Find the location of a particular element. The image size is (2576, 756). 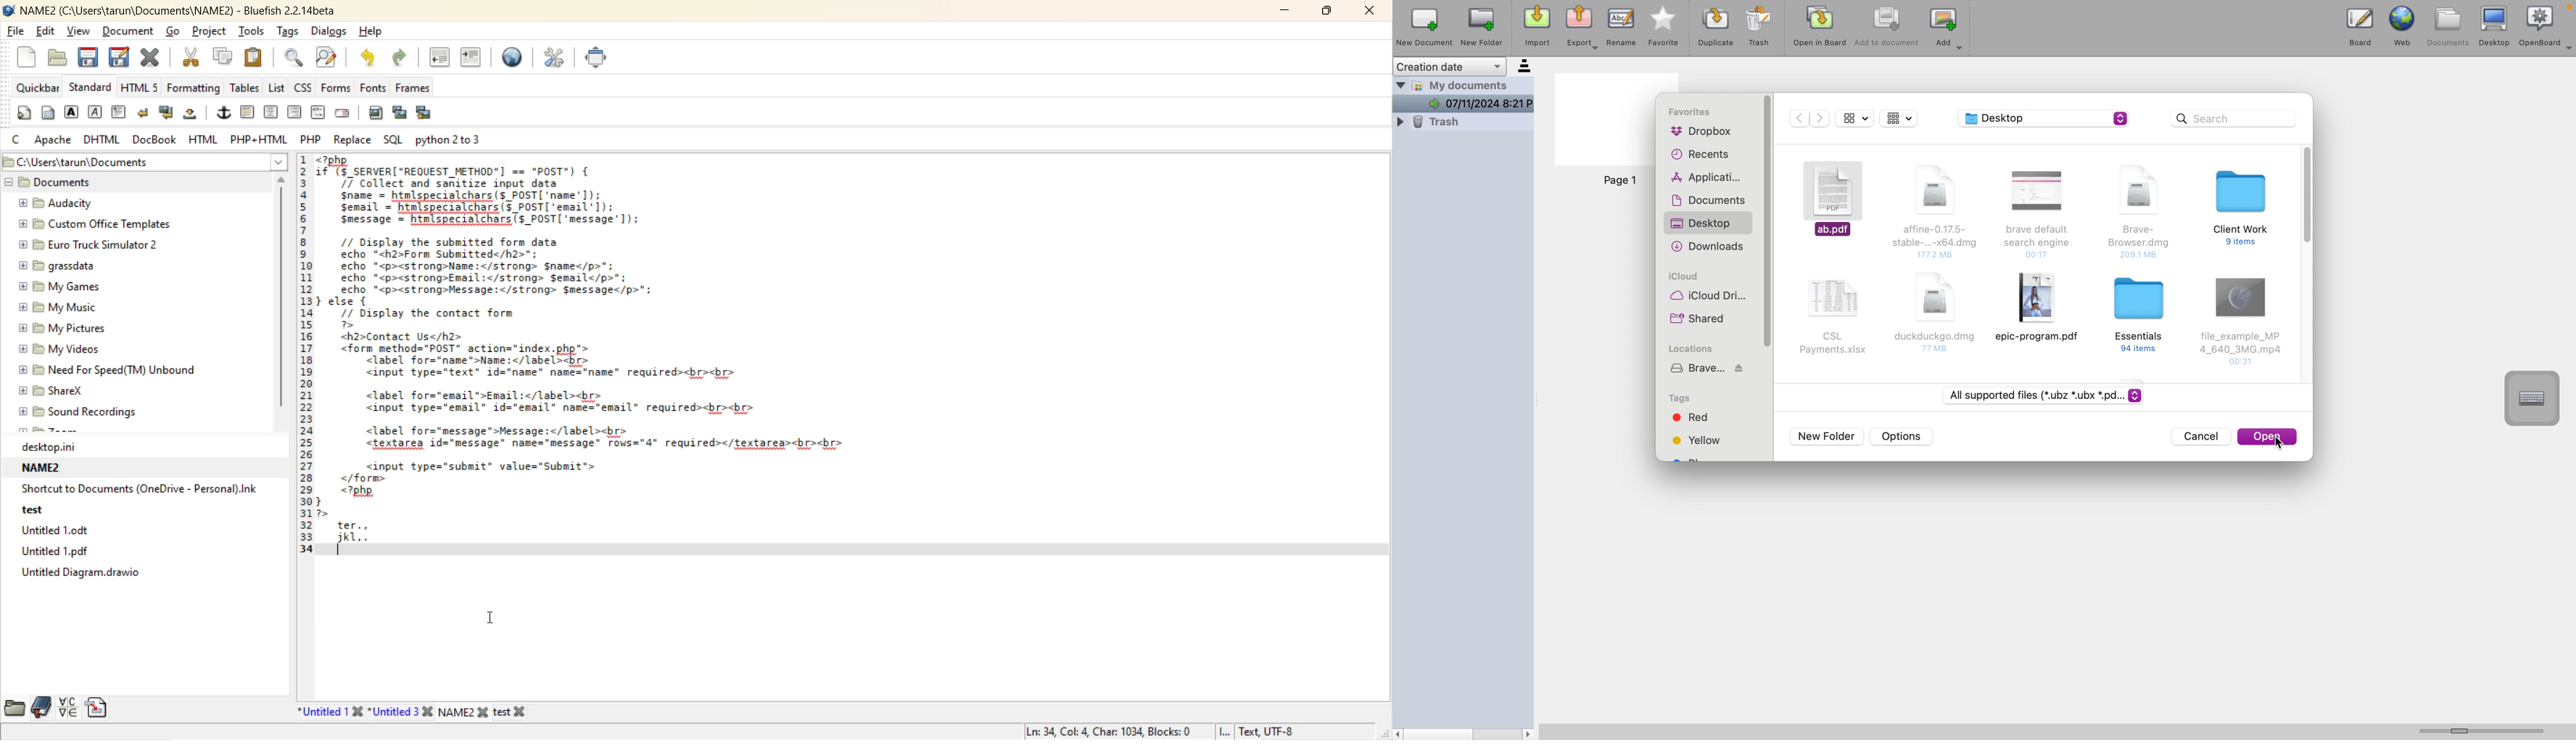

forms is located at coordinates (338, 87).